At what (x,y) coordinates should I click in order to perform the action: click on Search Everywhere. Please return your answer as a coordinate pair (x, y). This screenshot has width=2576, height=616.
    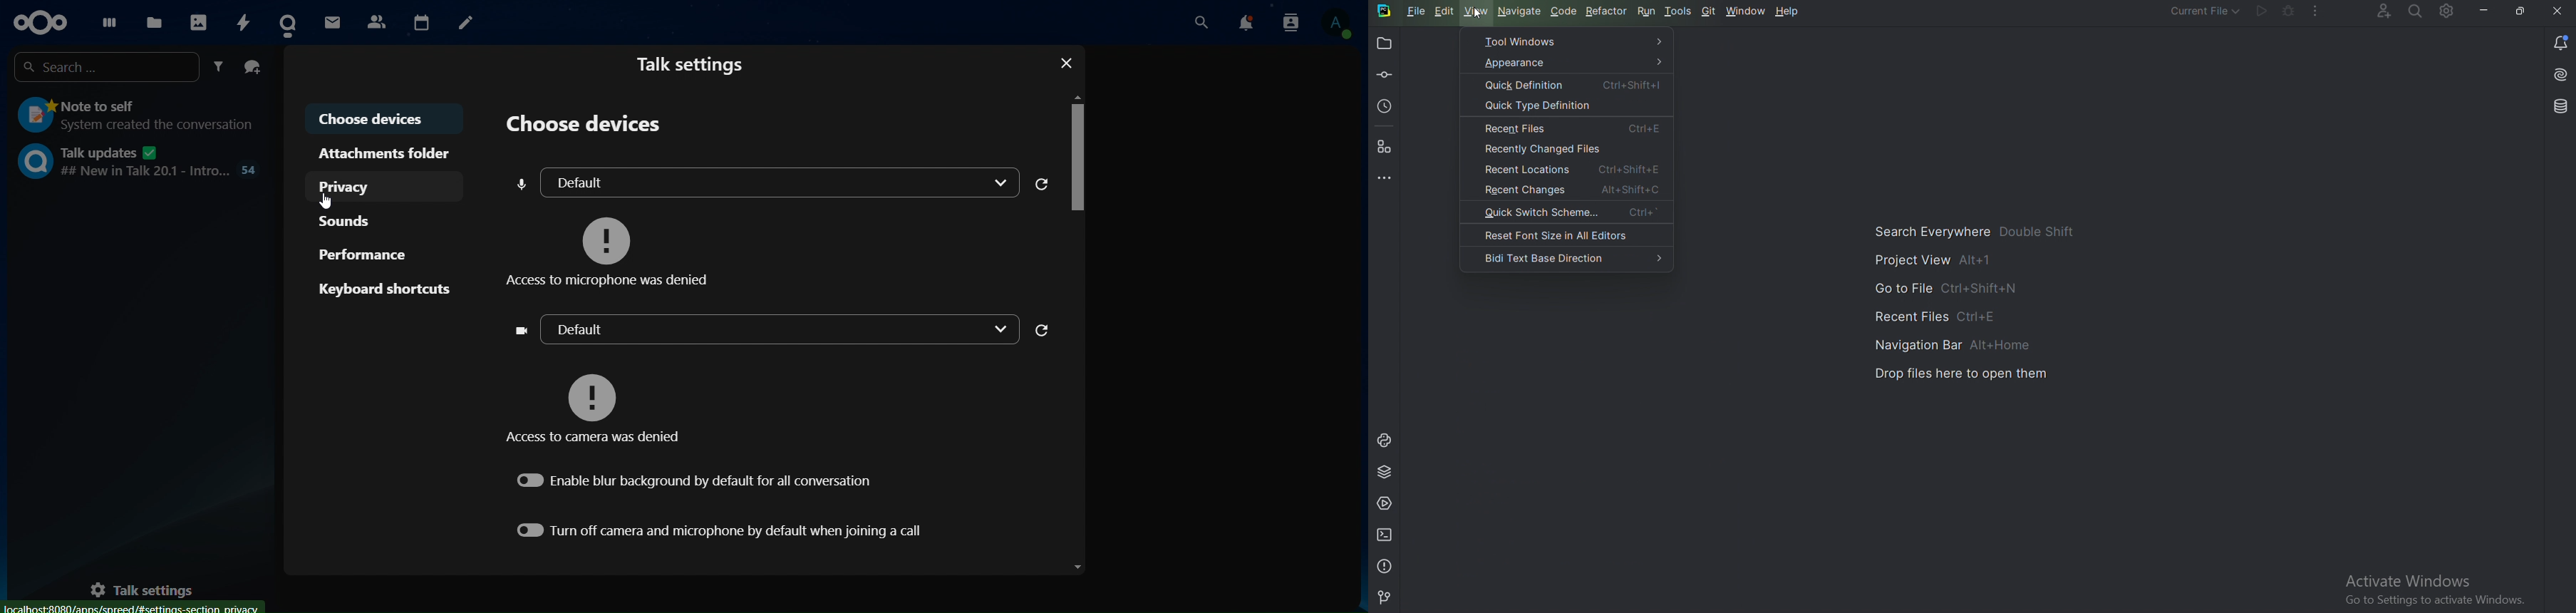
    Looking at the image, I should click on (1981, 231).